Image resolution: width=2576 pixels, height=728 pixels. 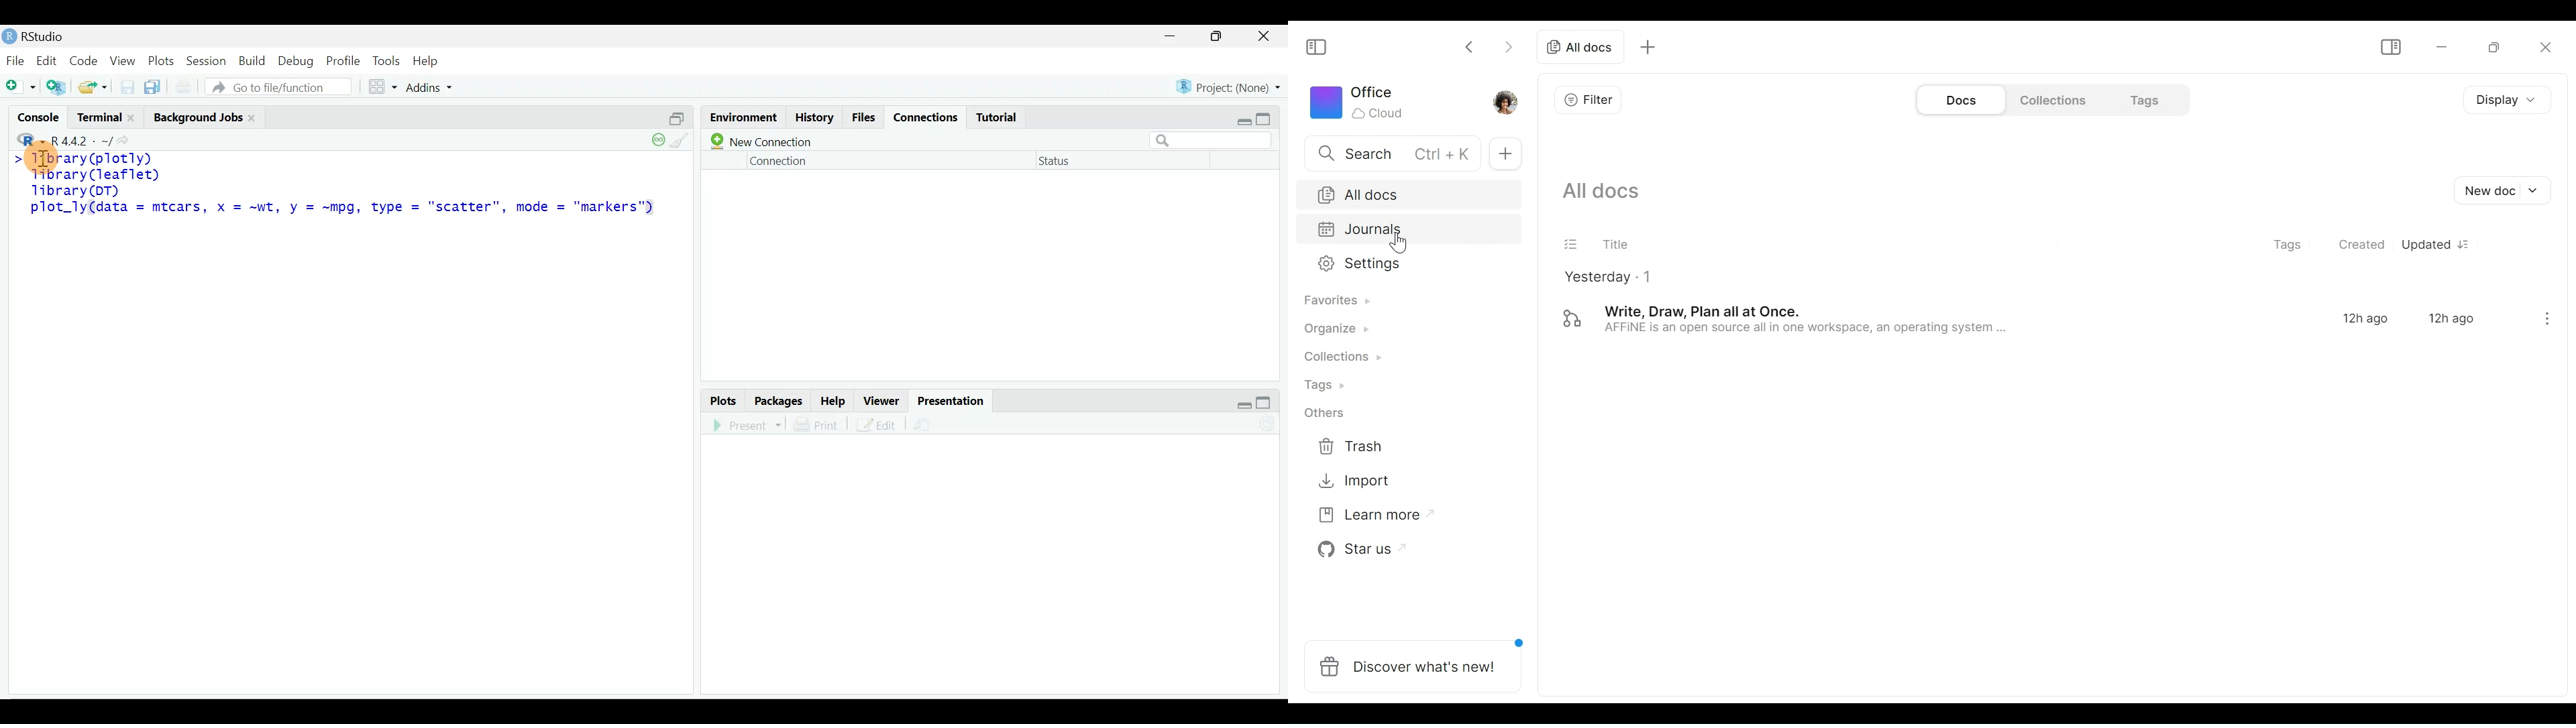 I want to click on Add new tab, so click(x=1647, y=48).